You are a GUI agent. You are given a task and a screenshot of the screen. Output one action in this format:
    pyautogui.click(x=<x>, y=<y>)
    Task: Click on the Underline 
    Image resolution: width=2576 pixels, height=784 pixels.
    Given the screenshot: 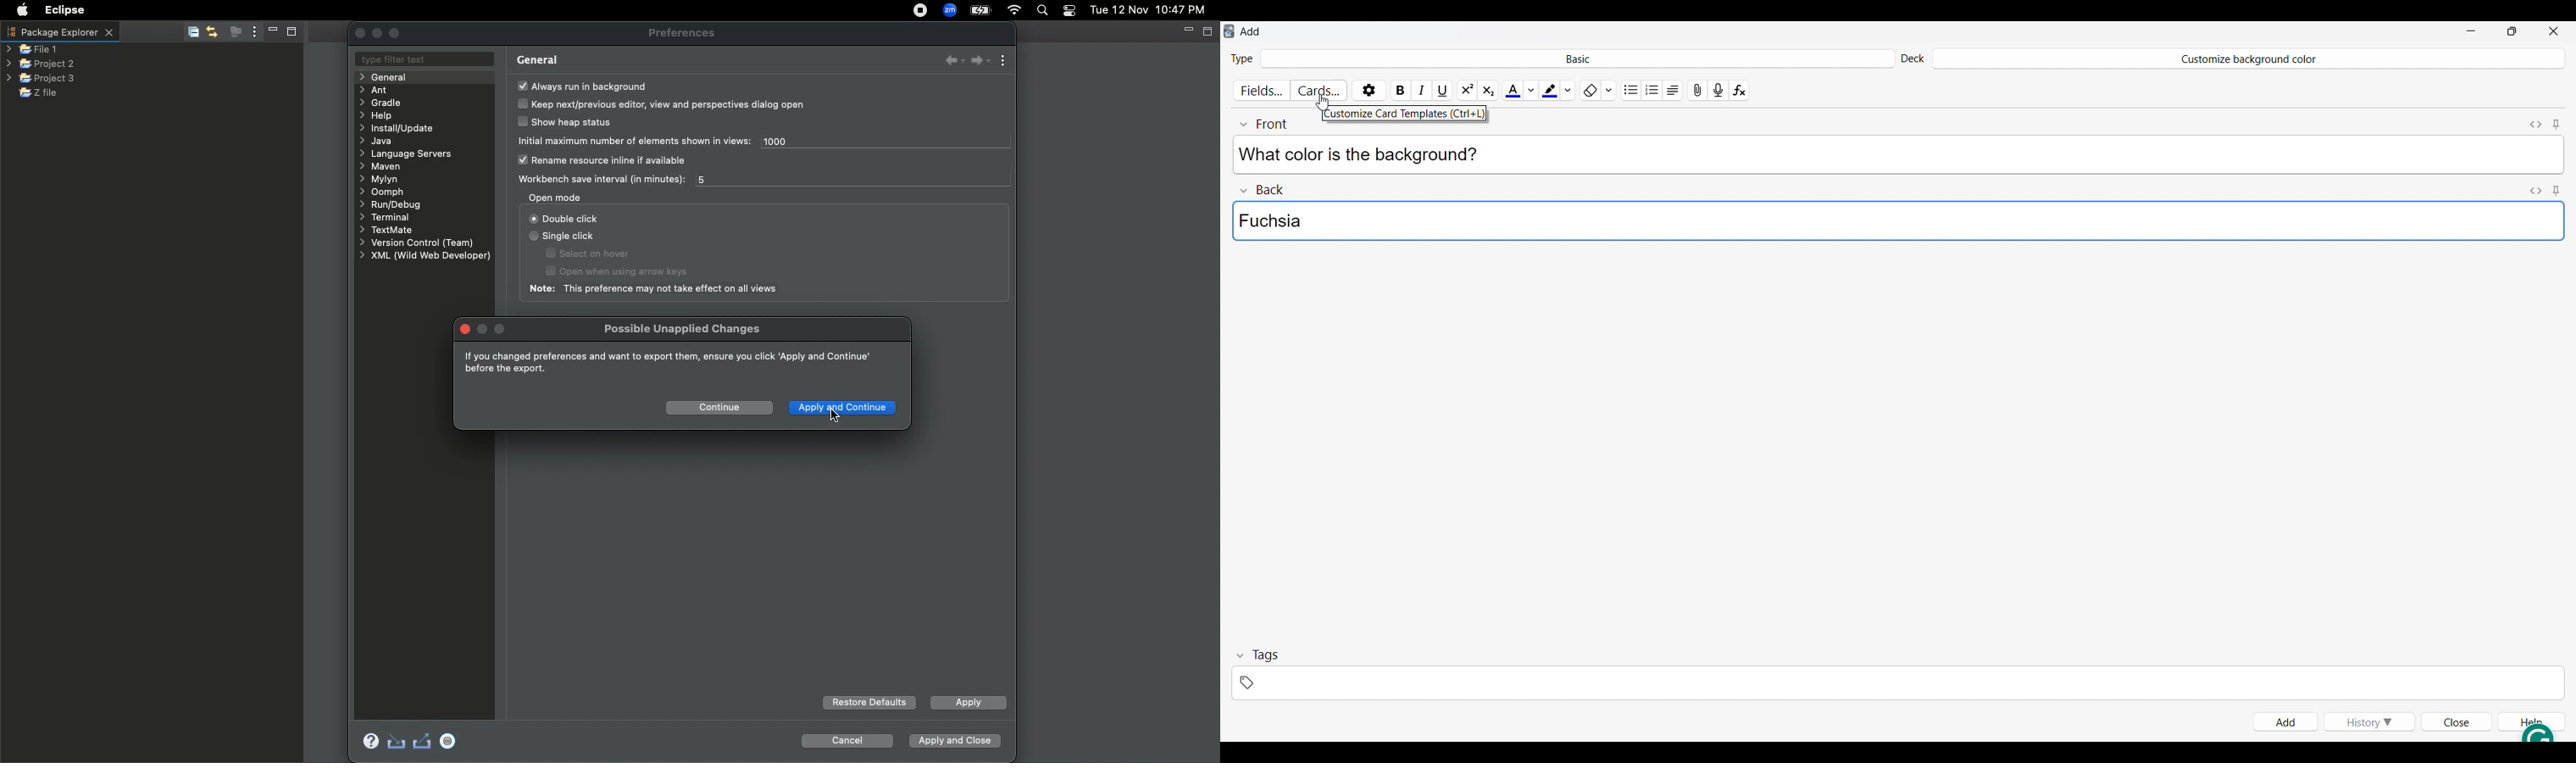 What is the action you would take?
    pyautogui.click(x=1444, y=88)
    